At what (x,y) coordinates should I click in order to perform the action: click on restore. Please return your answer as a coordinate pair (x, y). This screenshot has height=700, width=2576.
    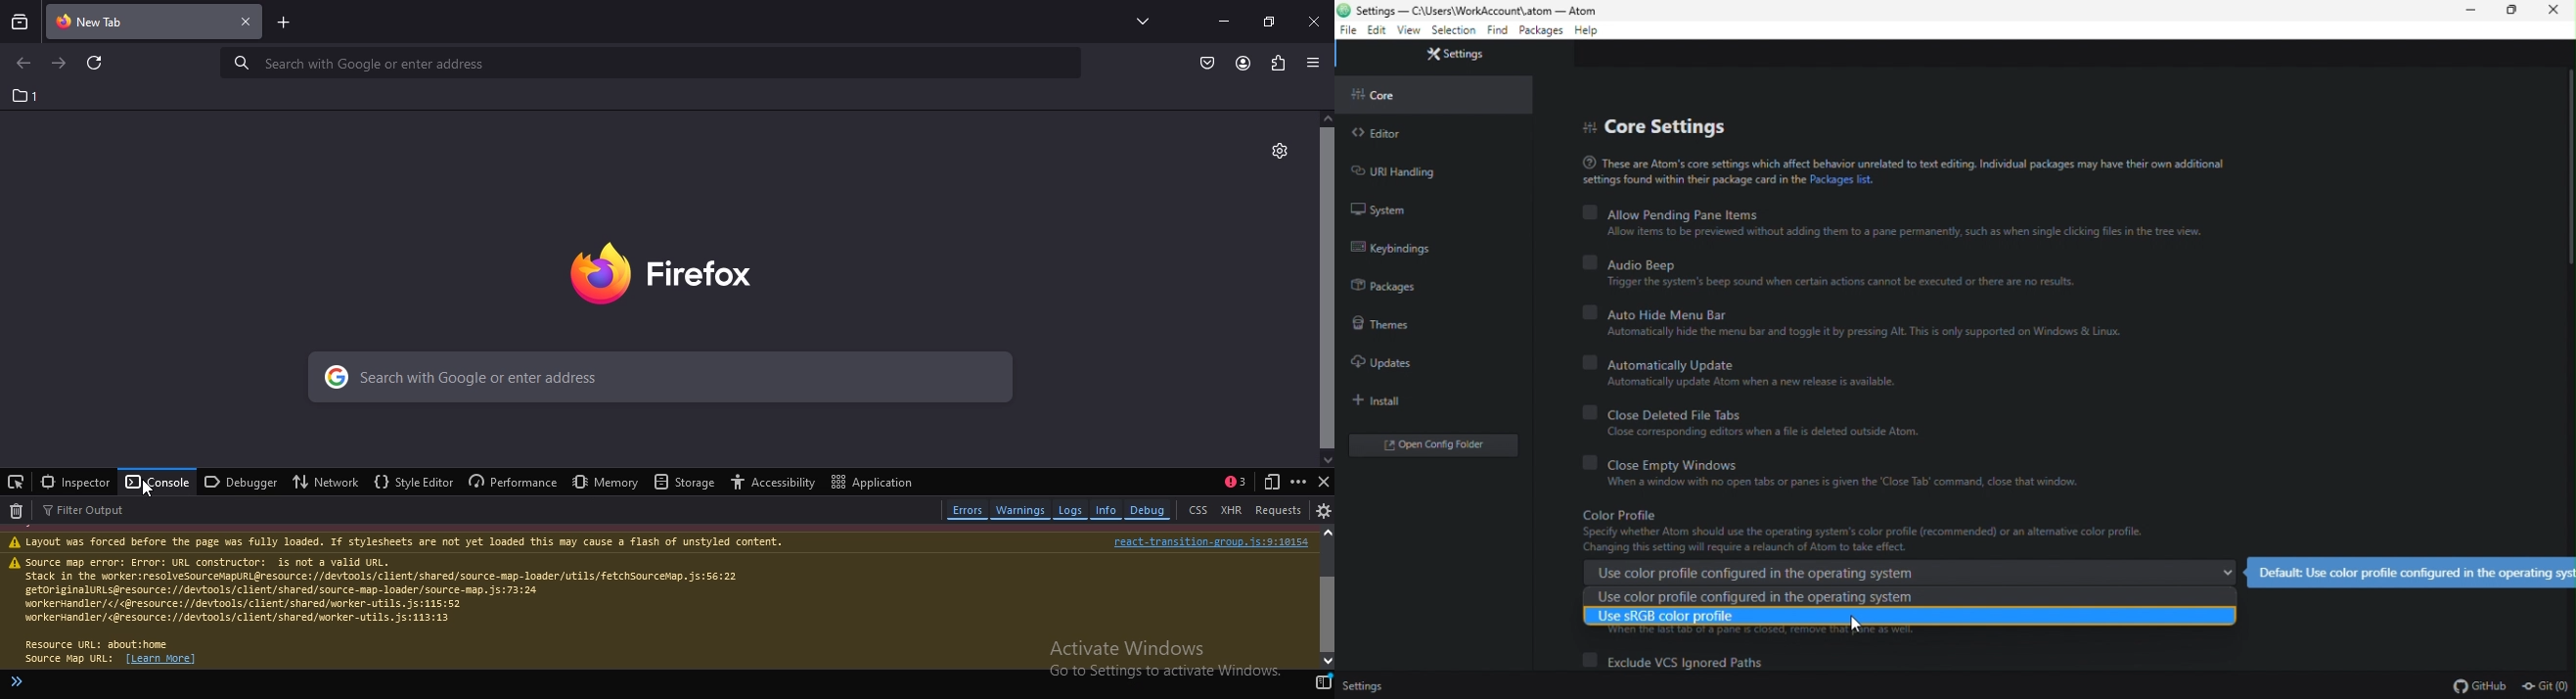
    Looking at the image, I should click on (2513, 13).